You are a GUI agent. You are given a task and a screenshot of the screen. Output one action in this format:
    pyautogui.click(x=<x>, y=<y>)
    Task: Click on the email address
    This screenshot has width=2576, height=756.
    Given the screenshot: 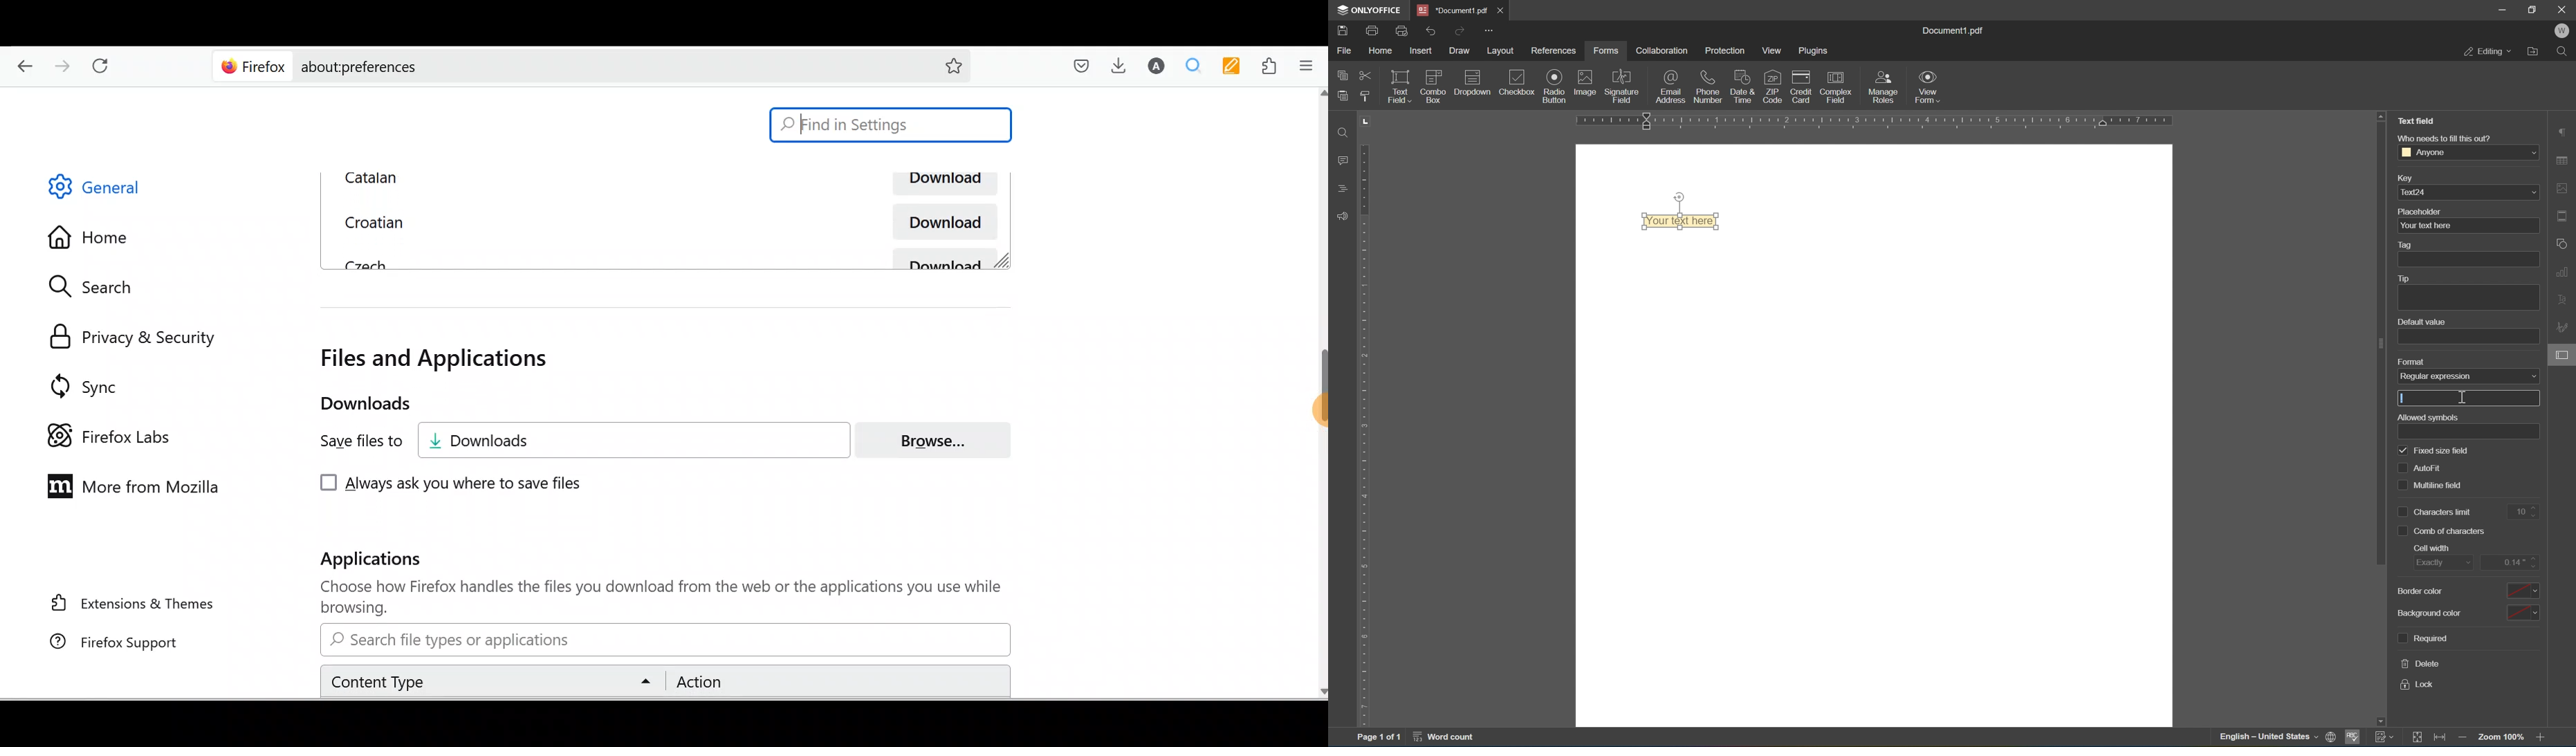 What is the action you would take?
    pyautogui.click(x=1671, y=86)
    